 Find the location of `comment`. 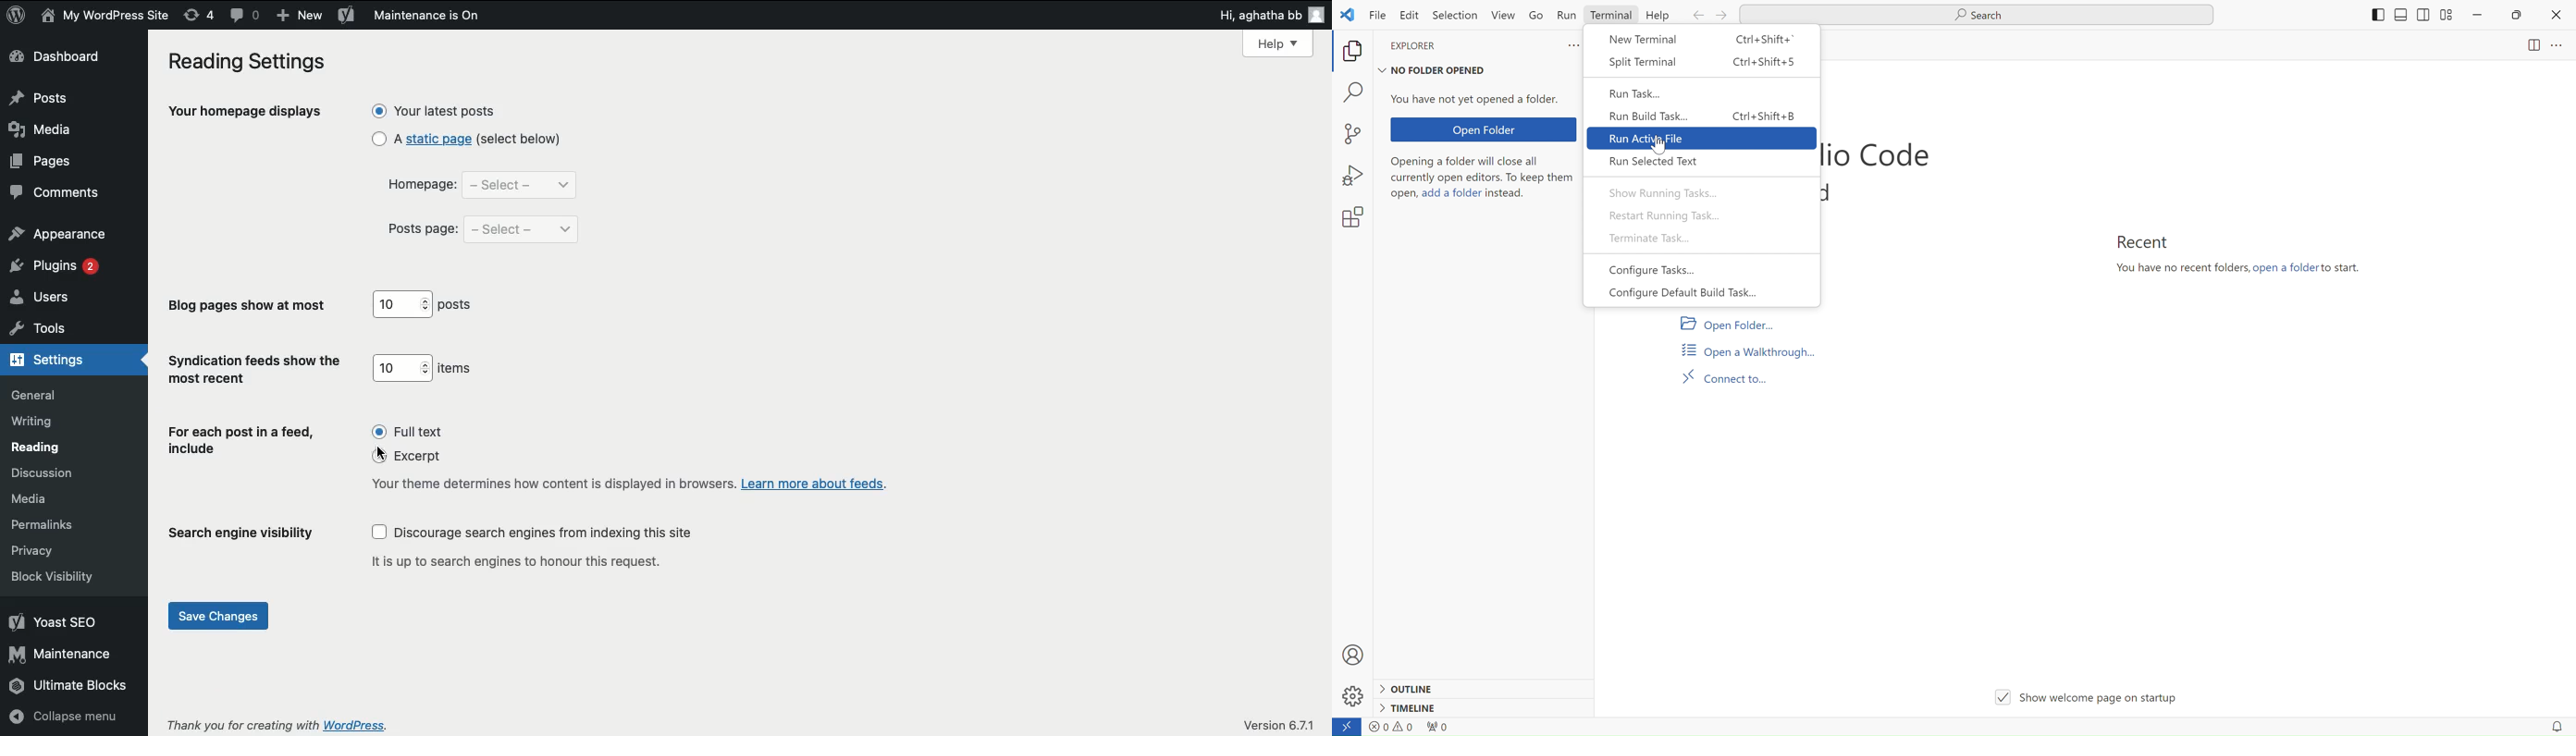

comment is located at coordinates (246, 15).